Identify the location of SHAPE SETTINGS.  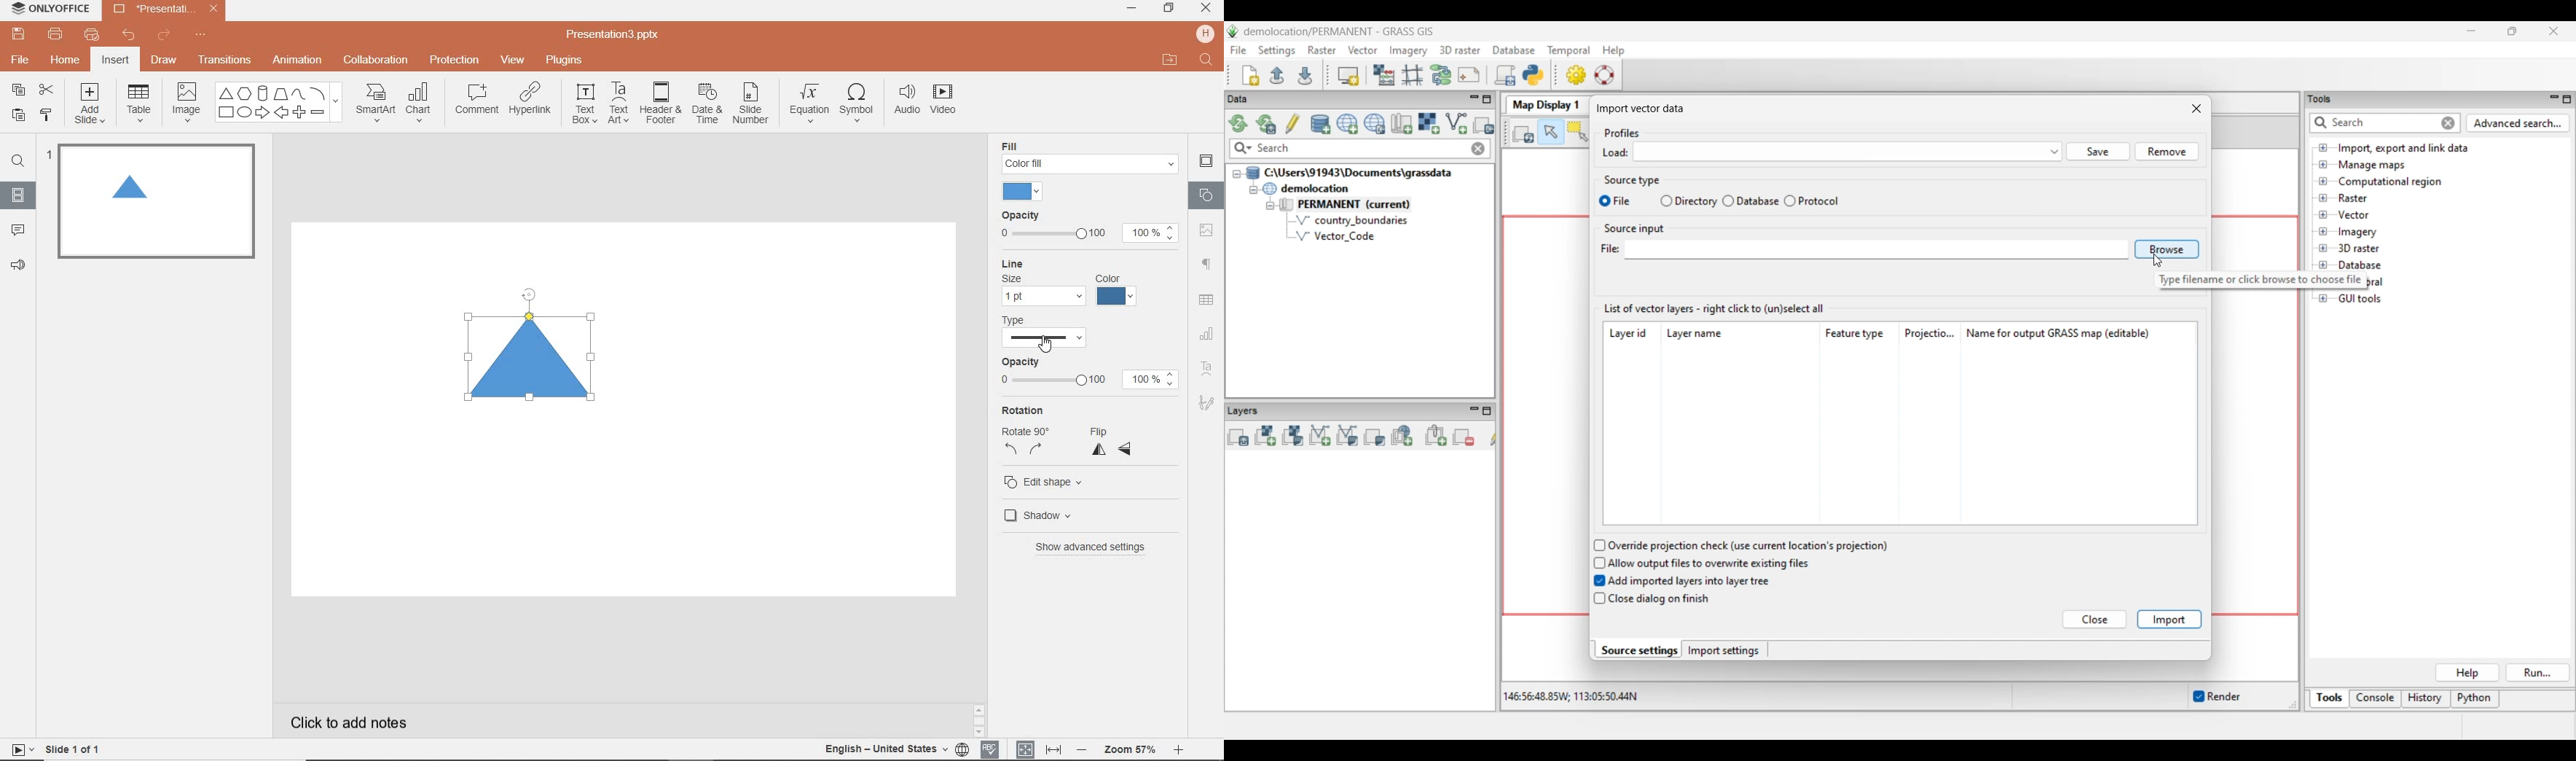
(1204, 195).